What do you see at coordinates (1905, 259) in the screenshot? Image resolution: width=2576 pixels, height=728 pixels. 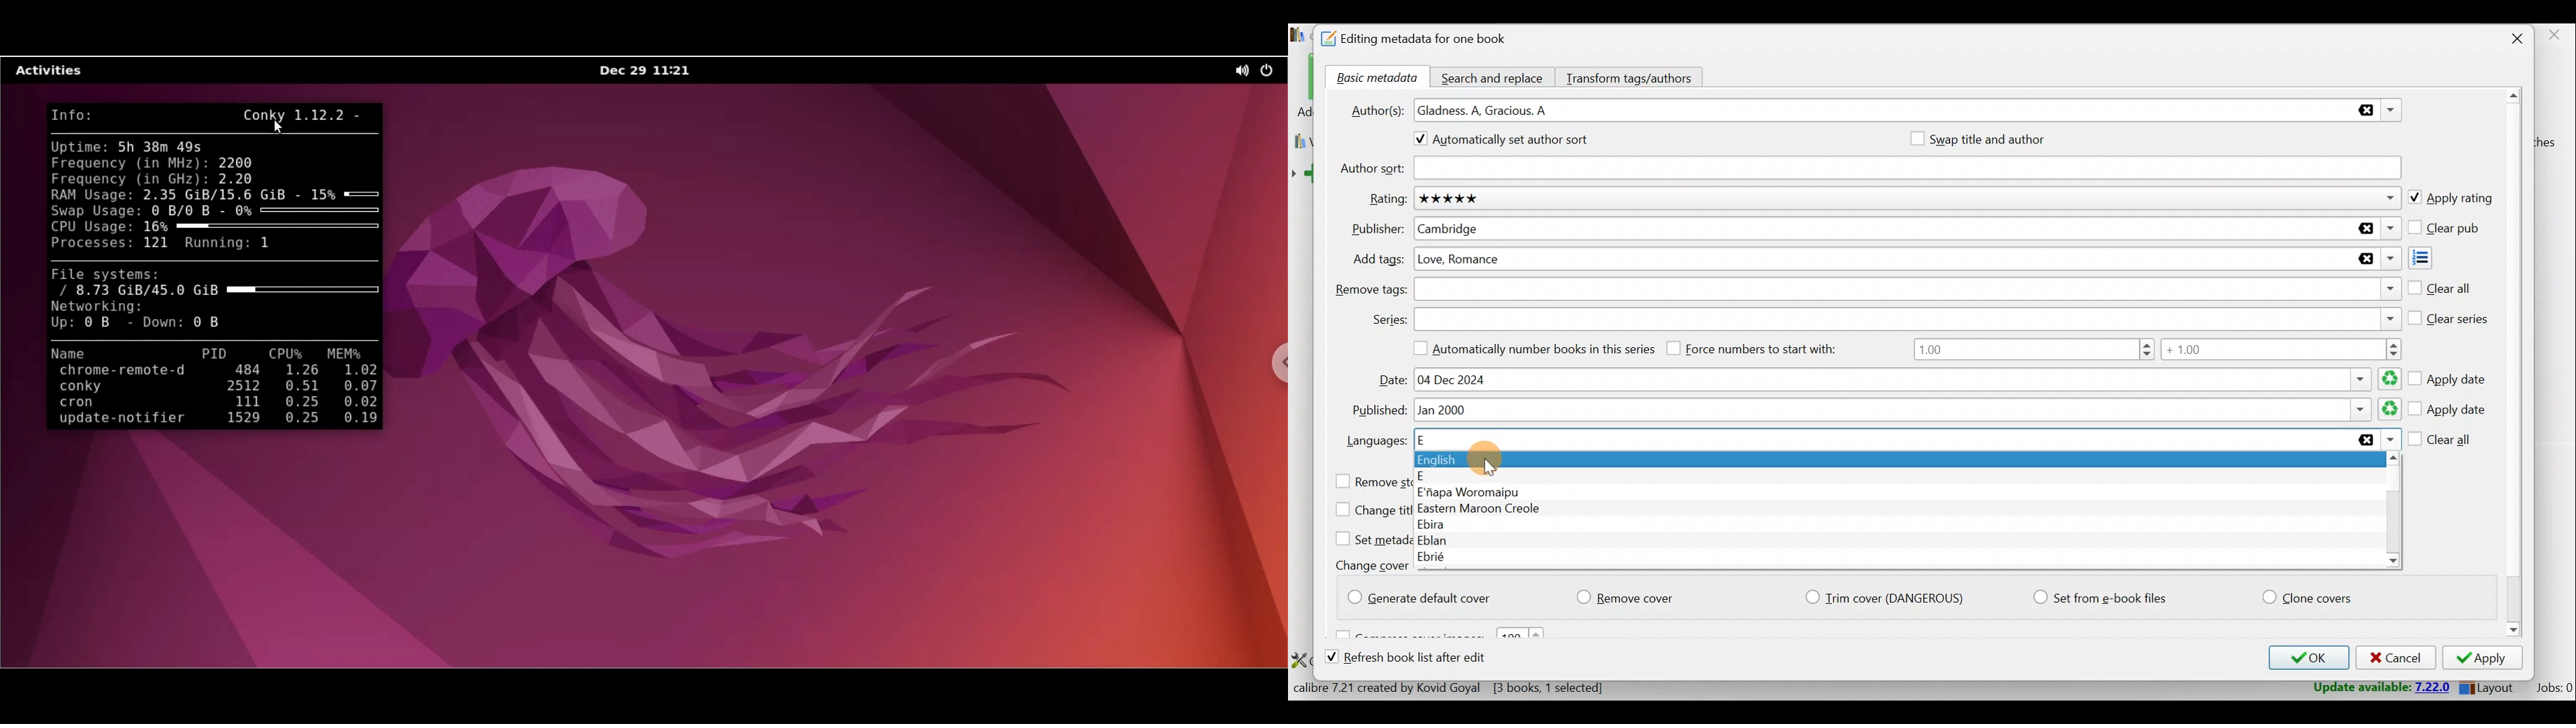 I see `Add tags` at bounding box center [1905, 259].